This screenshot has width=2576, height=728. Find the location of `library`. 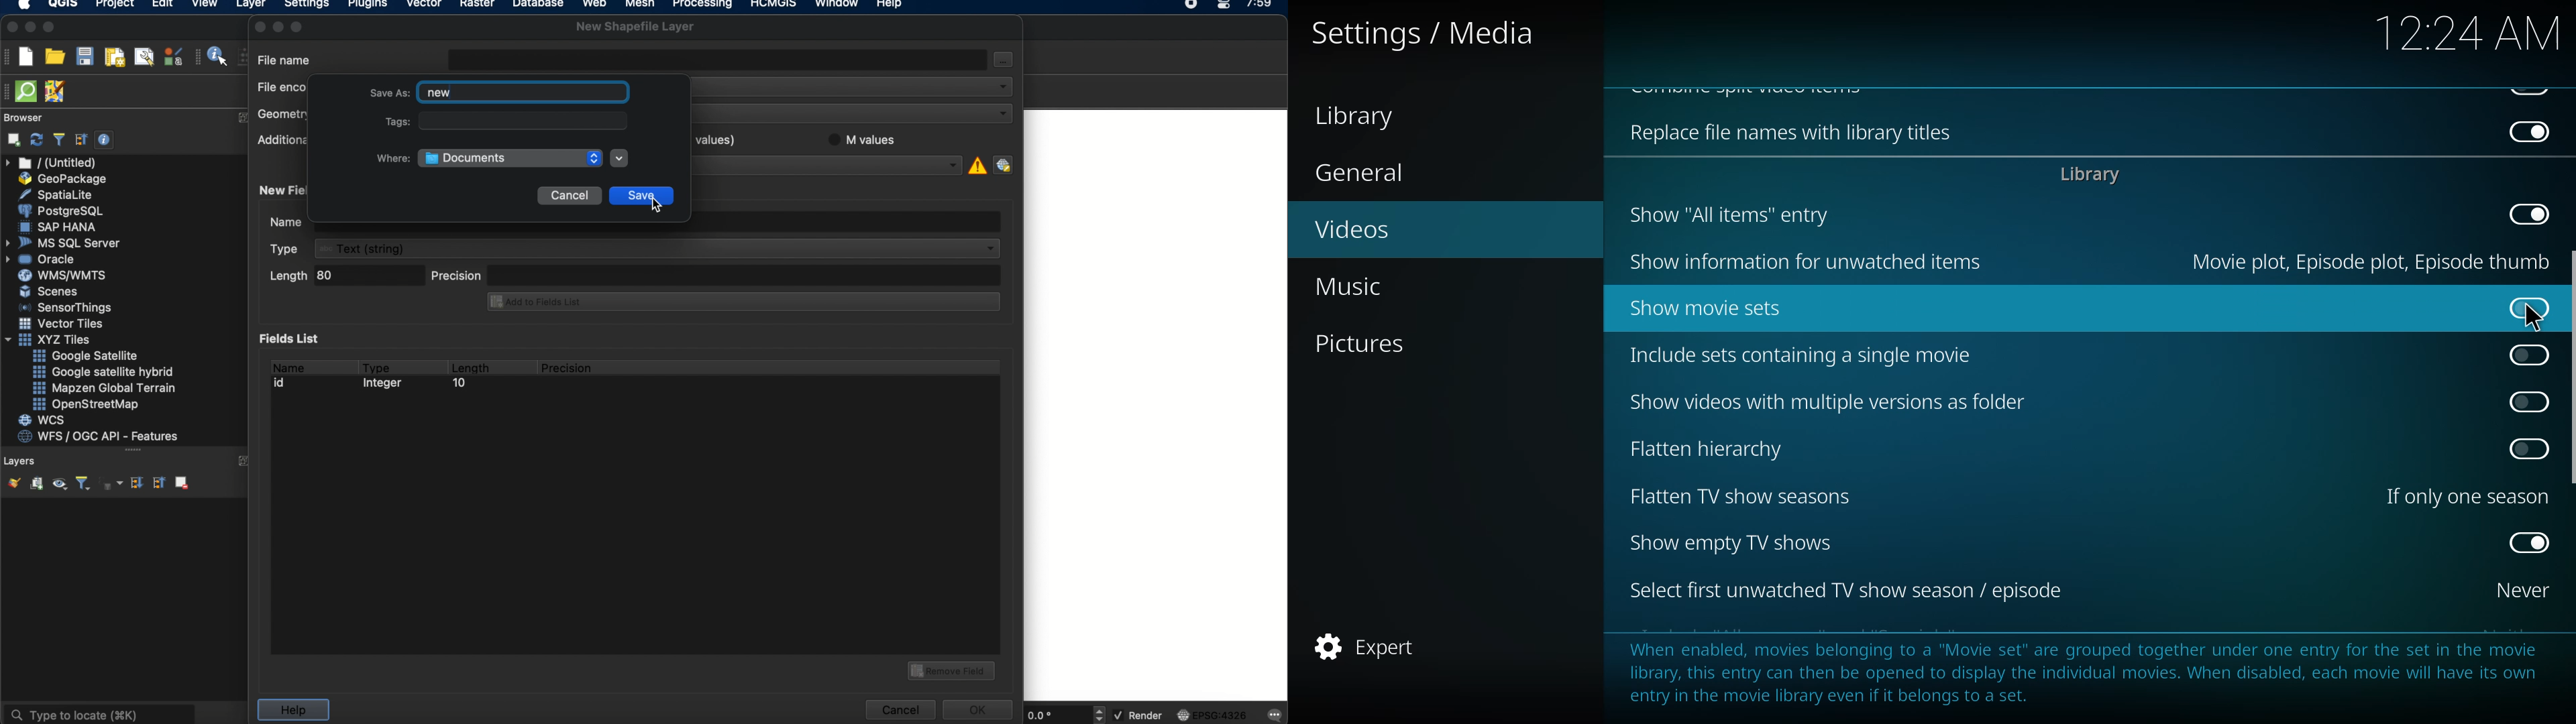

library is located at coordinates (1366, 117).